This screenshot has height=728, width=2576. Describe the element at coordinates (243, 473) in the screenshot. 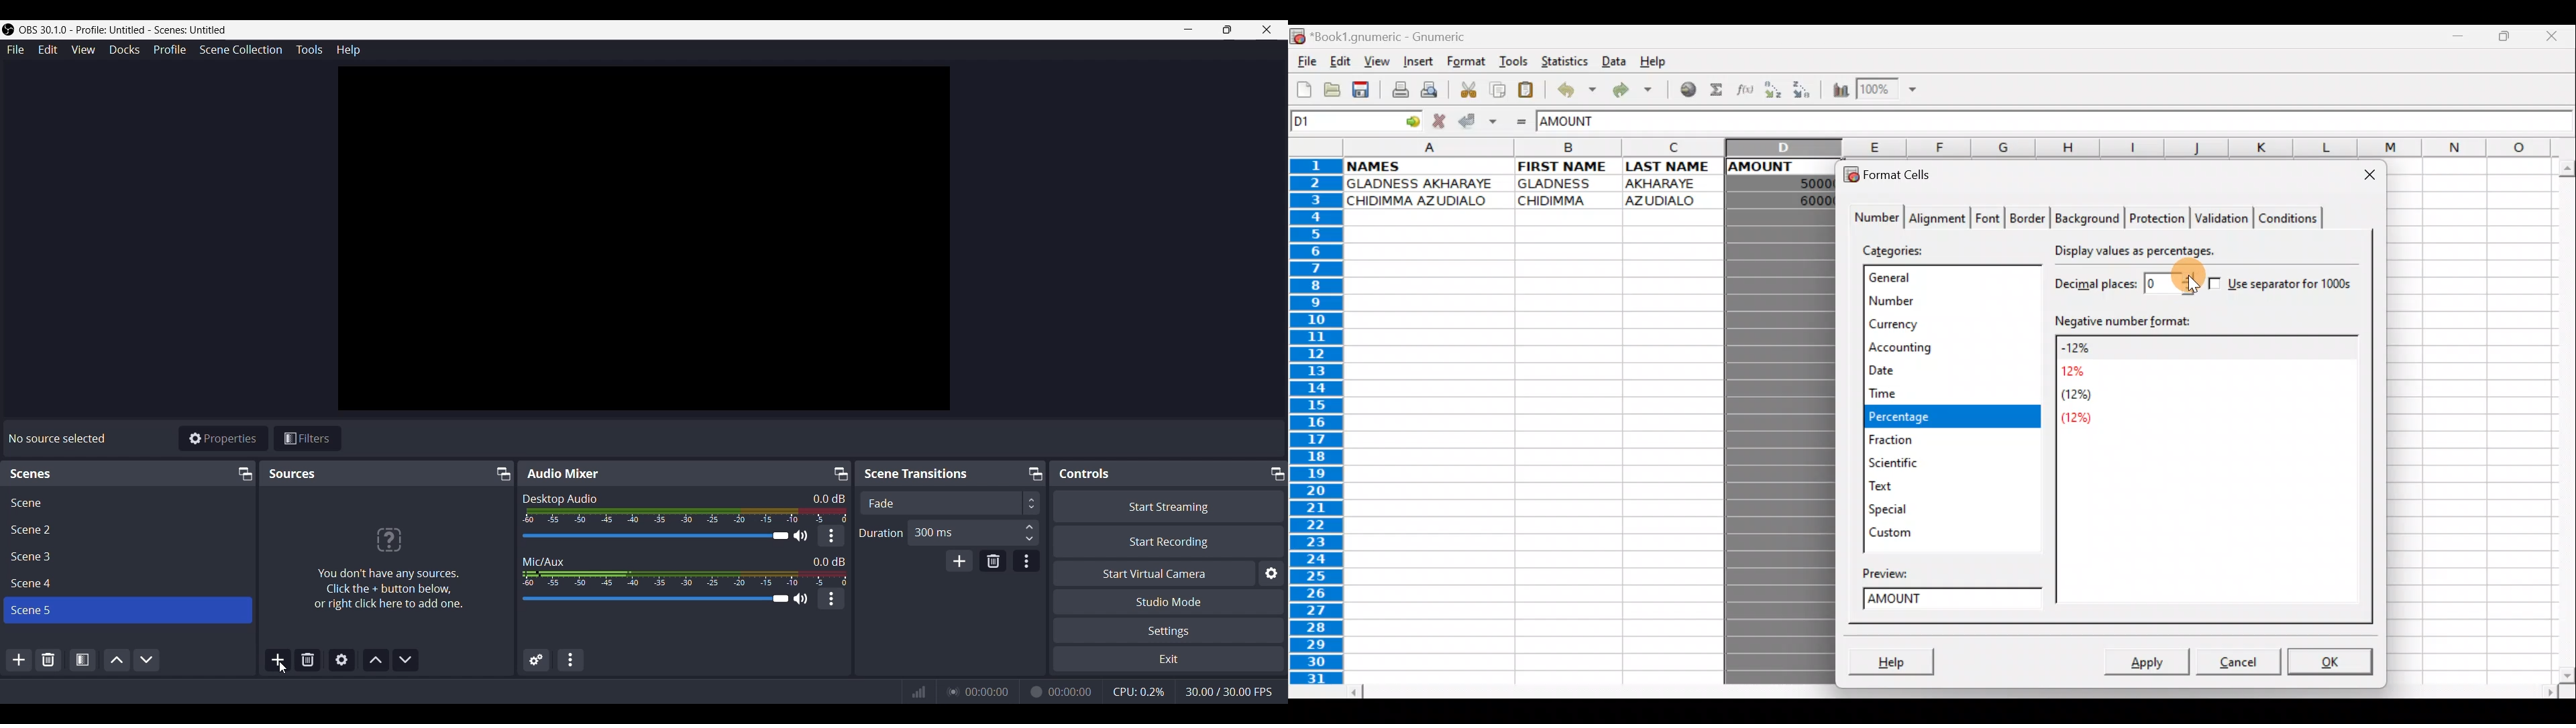

I see `Maximize` at that location.